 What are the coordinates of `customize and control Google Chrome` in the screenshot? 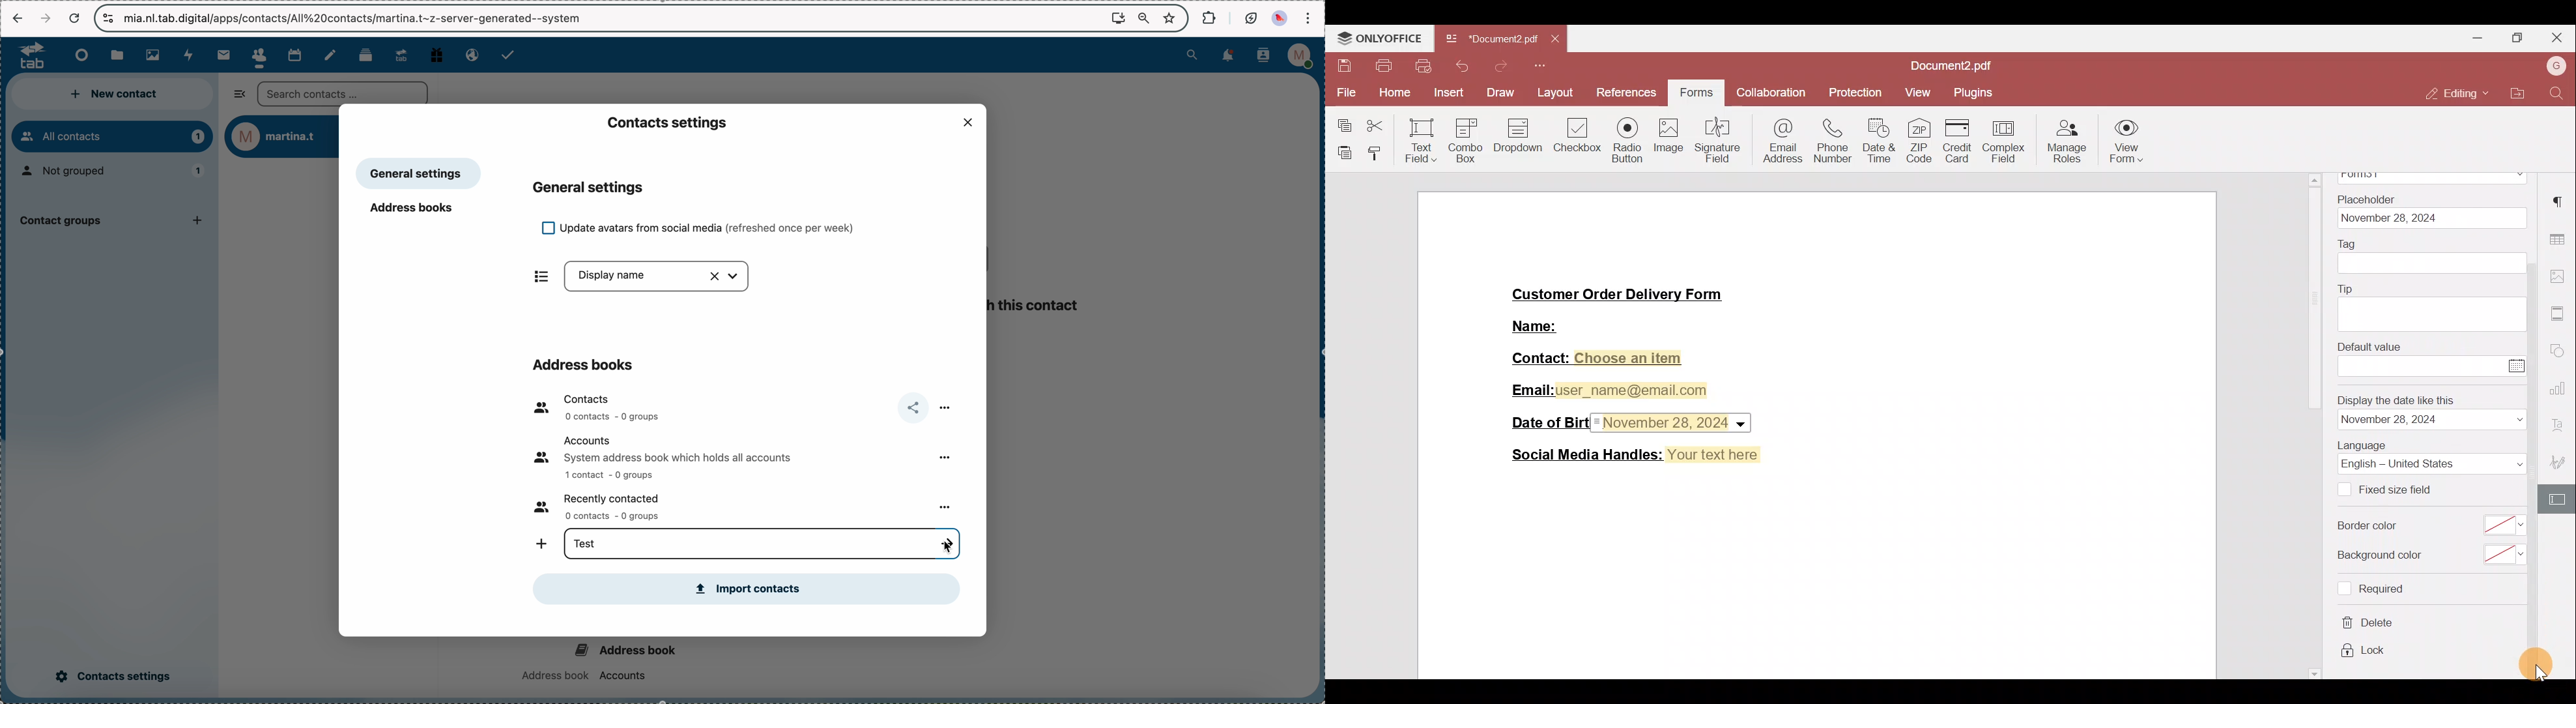 It's located at (1310, 17).